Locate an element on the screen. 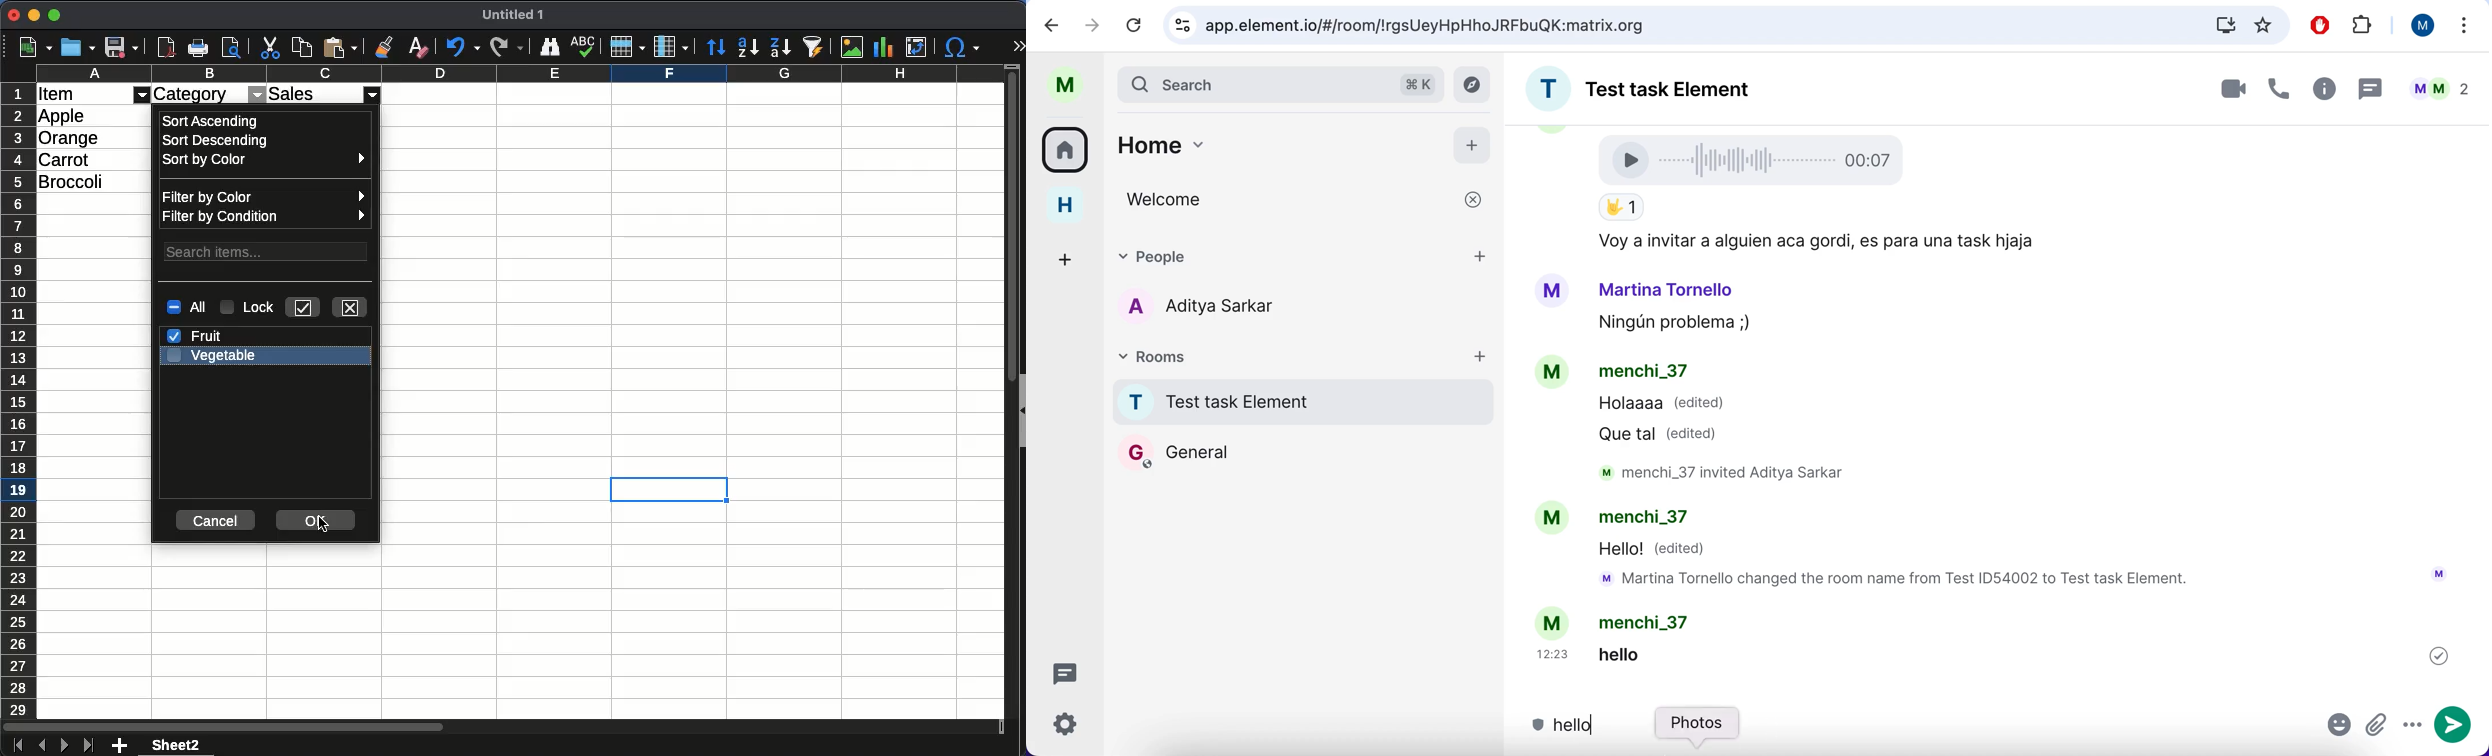 The width and height of the screenshot is (2492, 756). autofilter is located at coordinates (815, 48).